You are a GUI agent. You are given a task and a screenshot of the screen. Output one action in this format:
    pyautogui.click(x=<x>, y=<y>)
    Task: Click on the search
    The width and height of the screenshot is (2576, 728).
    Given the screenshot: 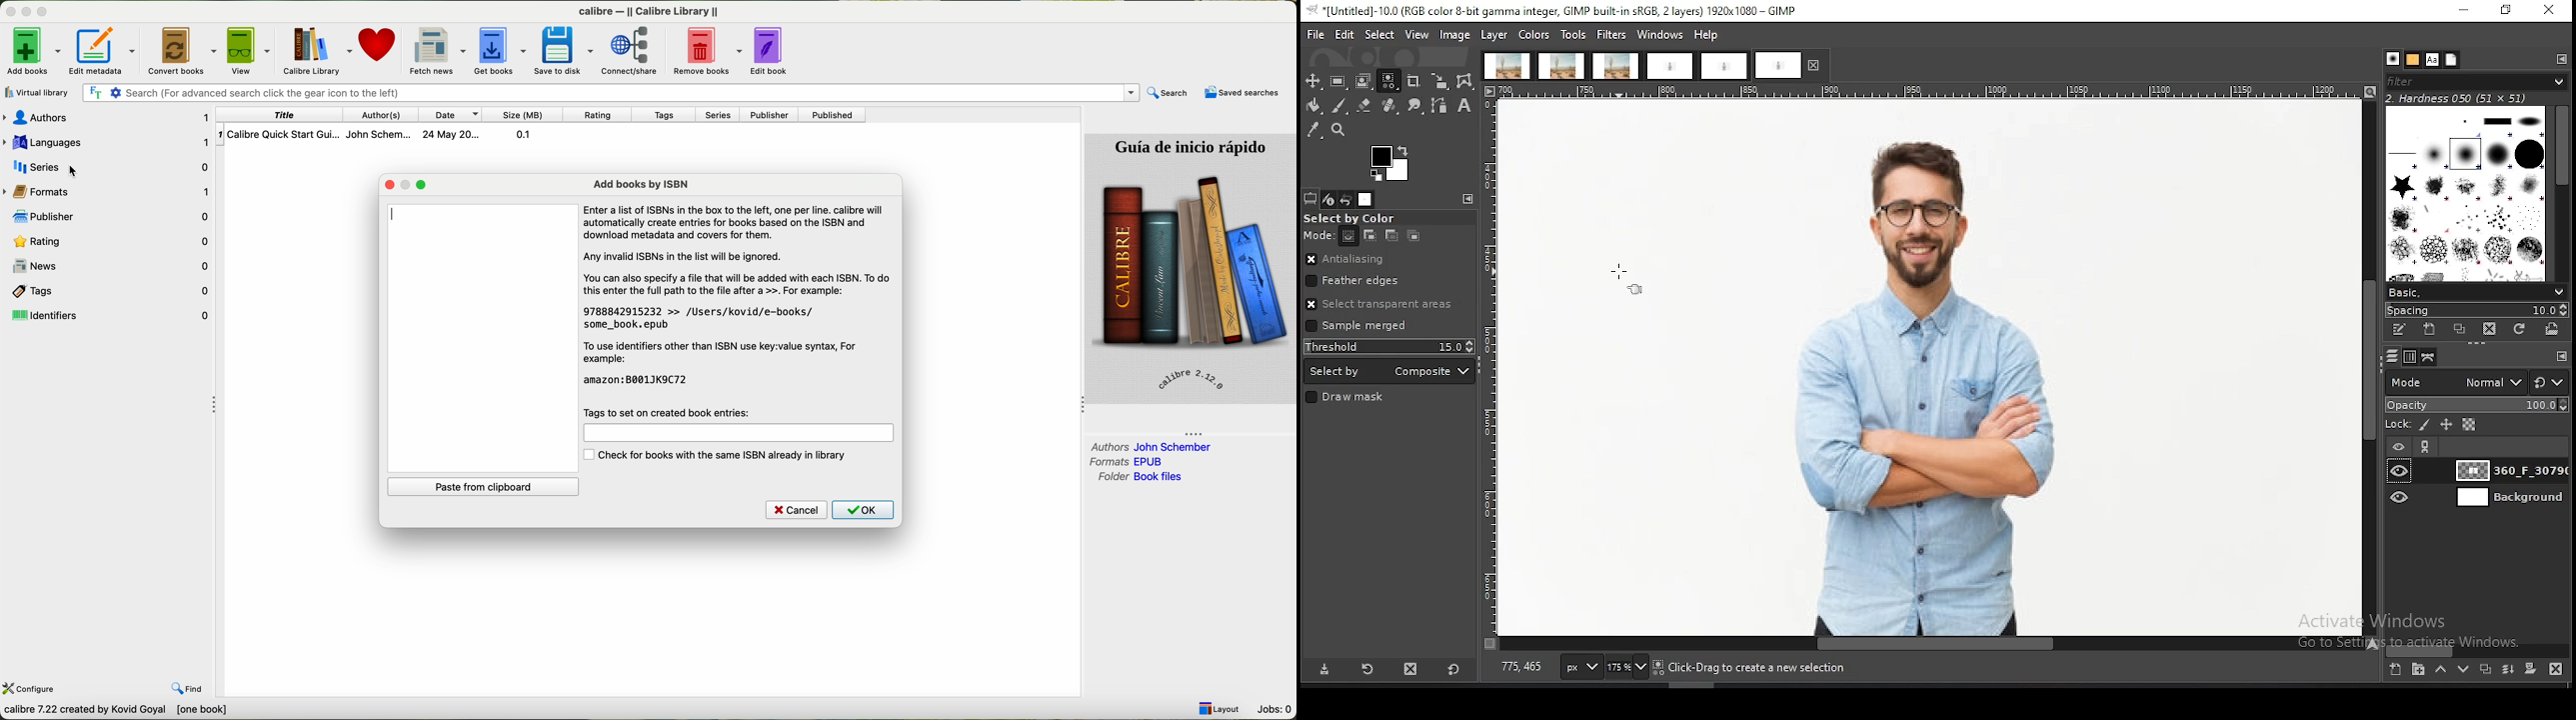 What is the action you would take?
    pyautogui.click(x=1169, y=93)
    